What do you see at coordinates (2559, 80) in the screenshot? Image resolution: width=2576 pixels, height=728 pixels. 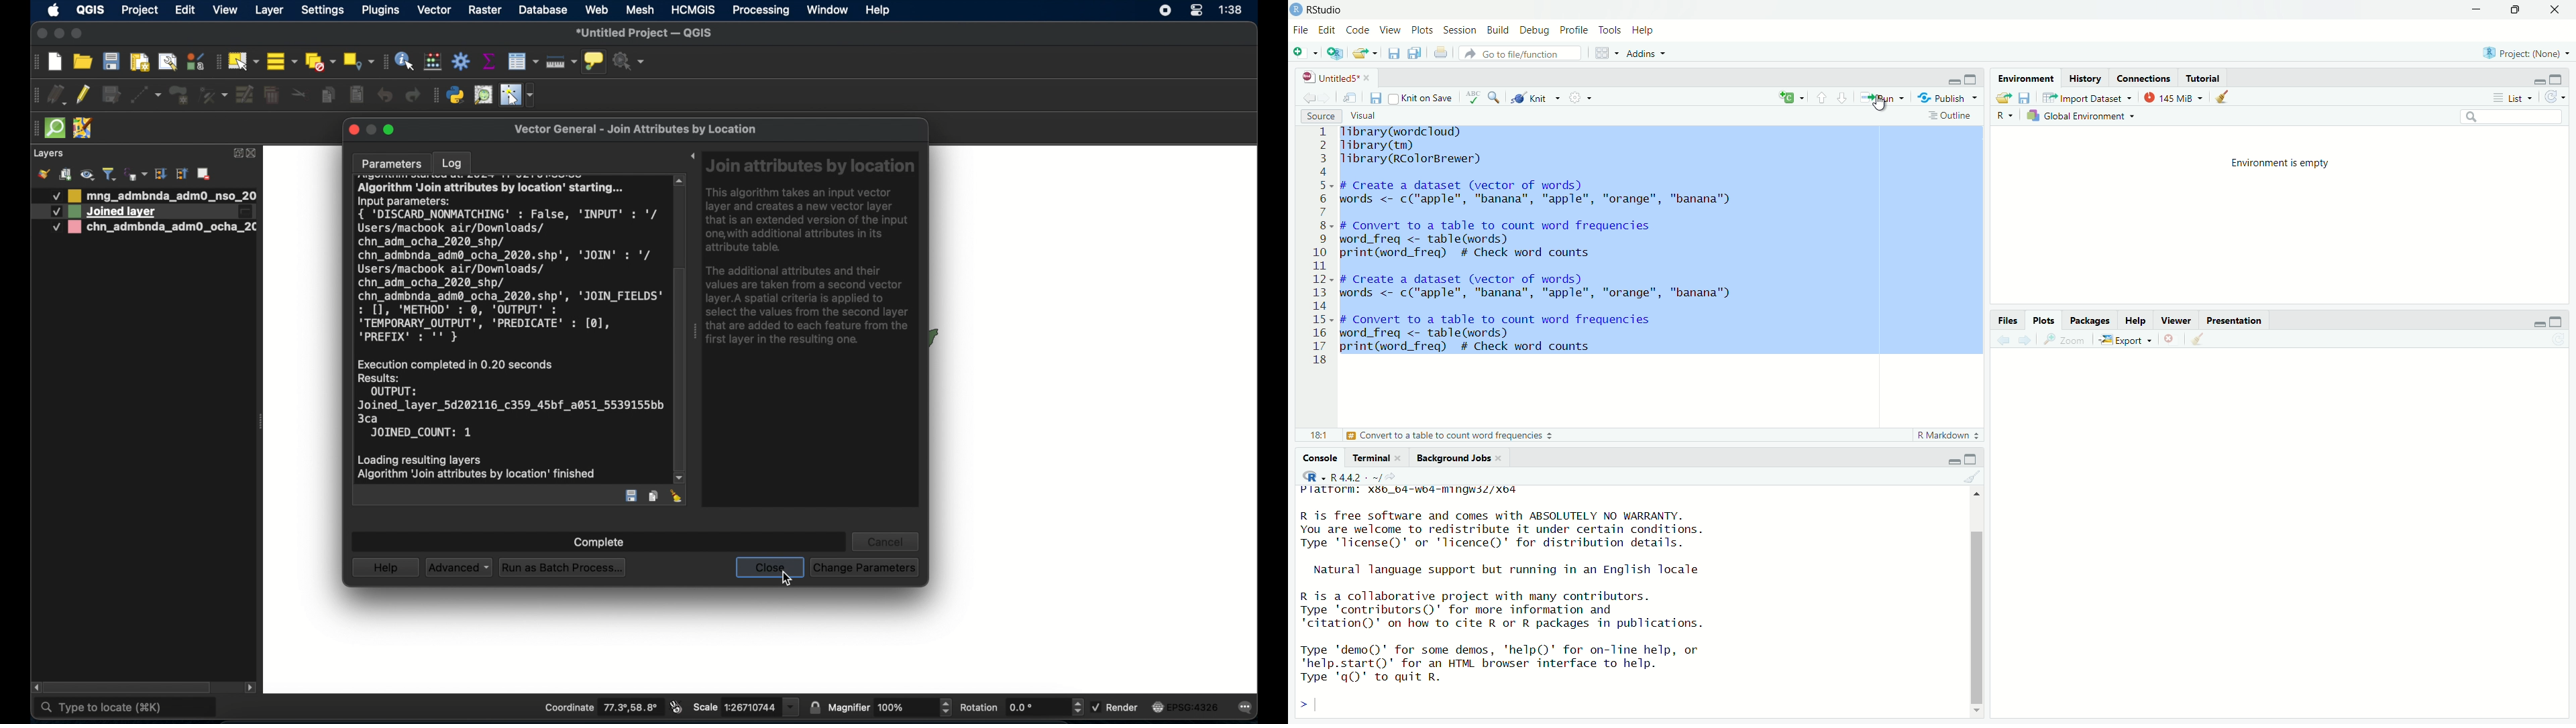 I see `maximize` at bounding box center [2559, 80].